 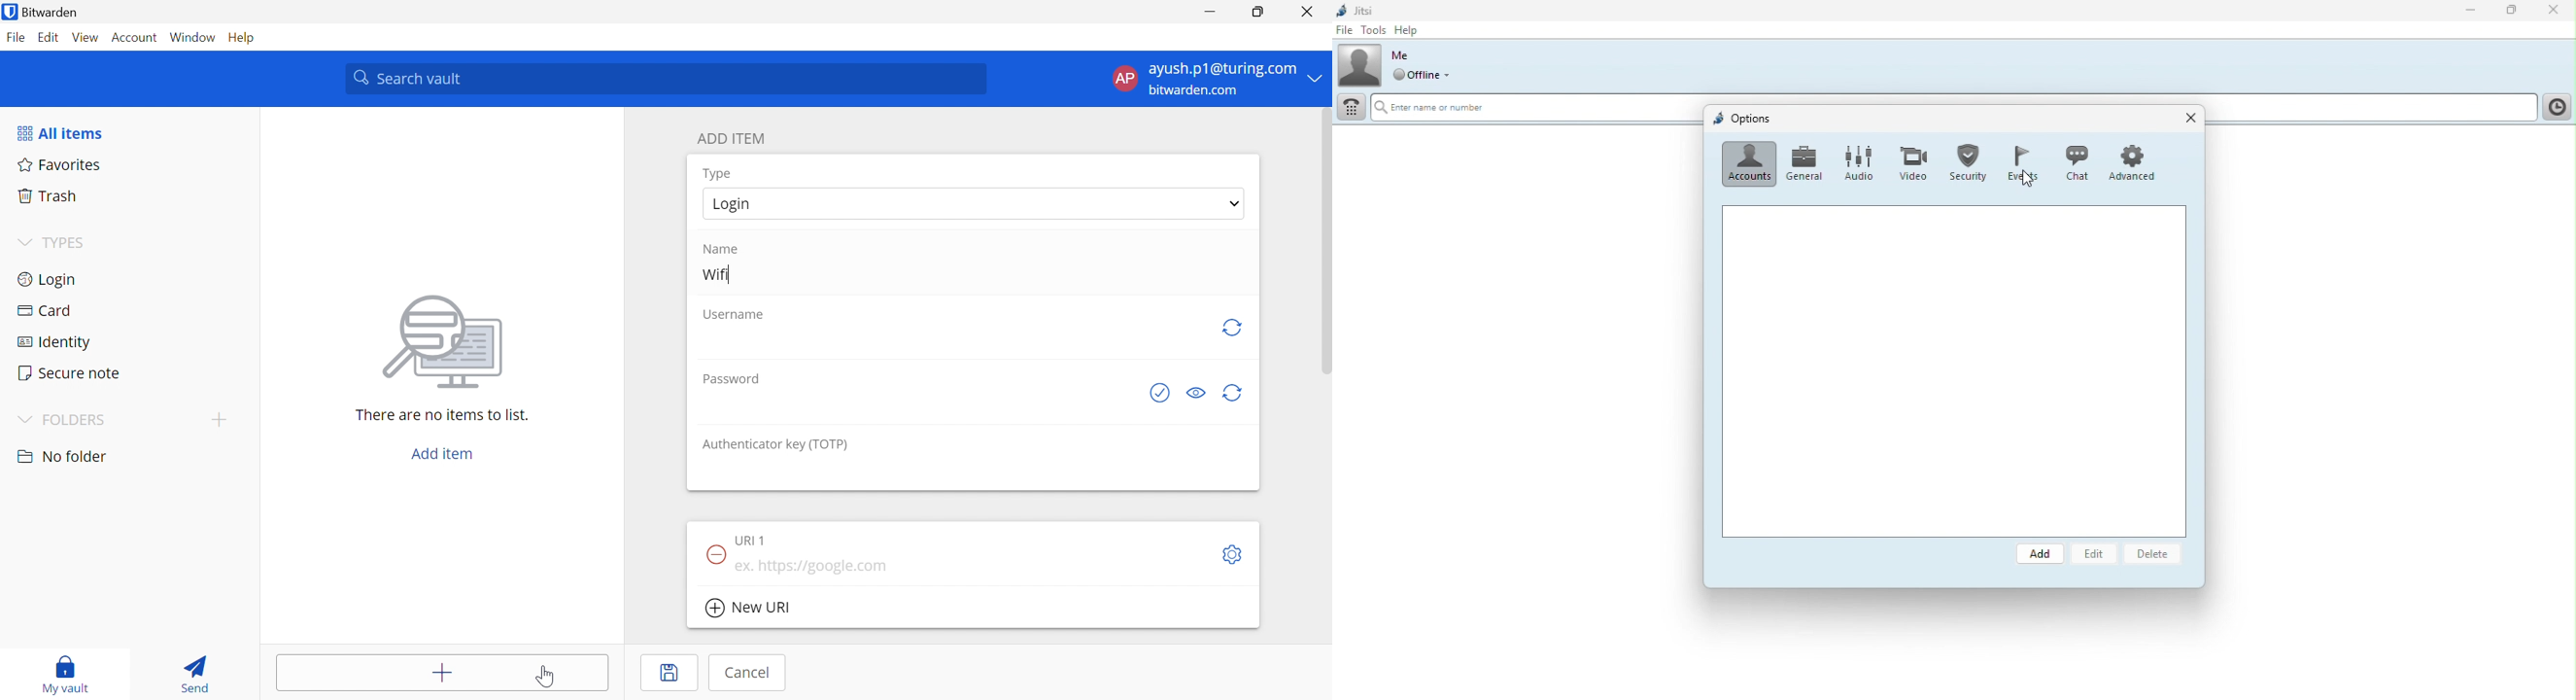 What do you see at coordinates (753, 539) in the screenshot?
I see `URI 1` at bounding box center [753, 539].